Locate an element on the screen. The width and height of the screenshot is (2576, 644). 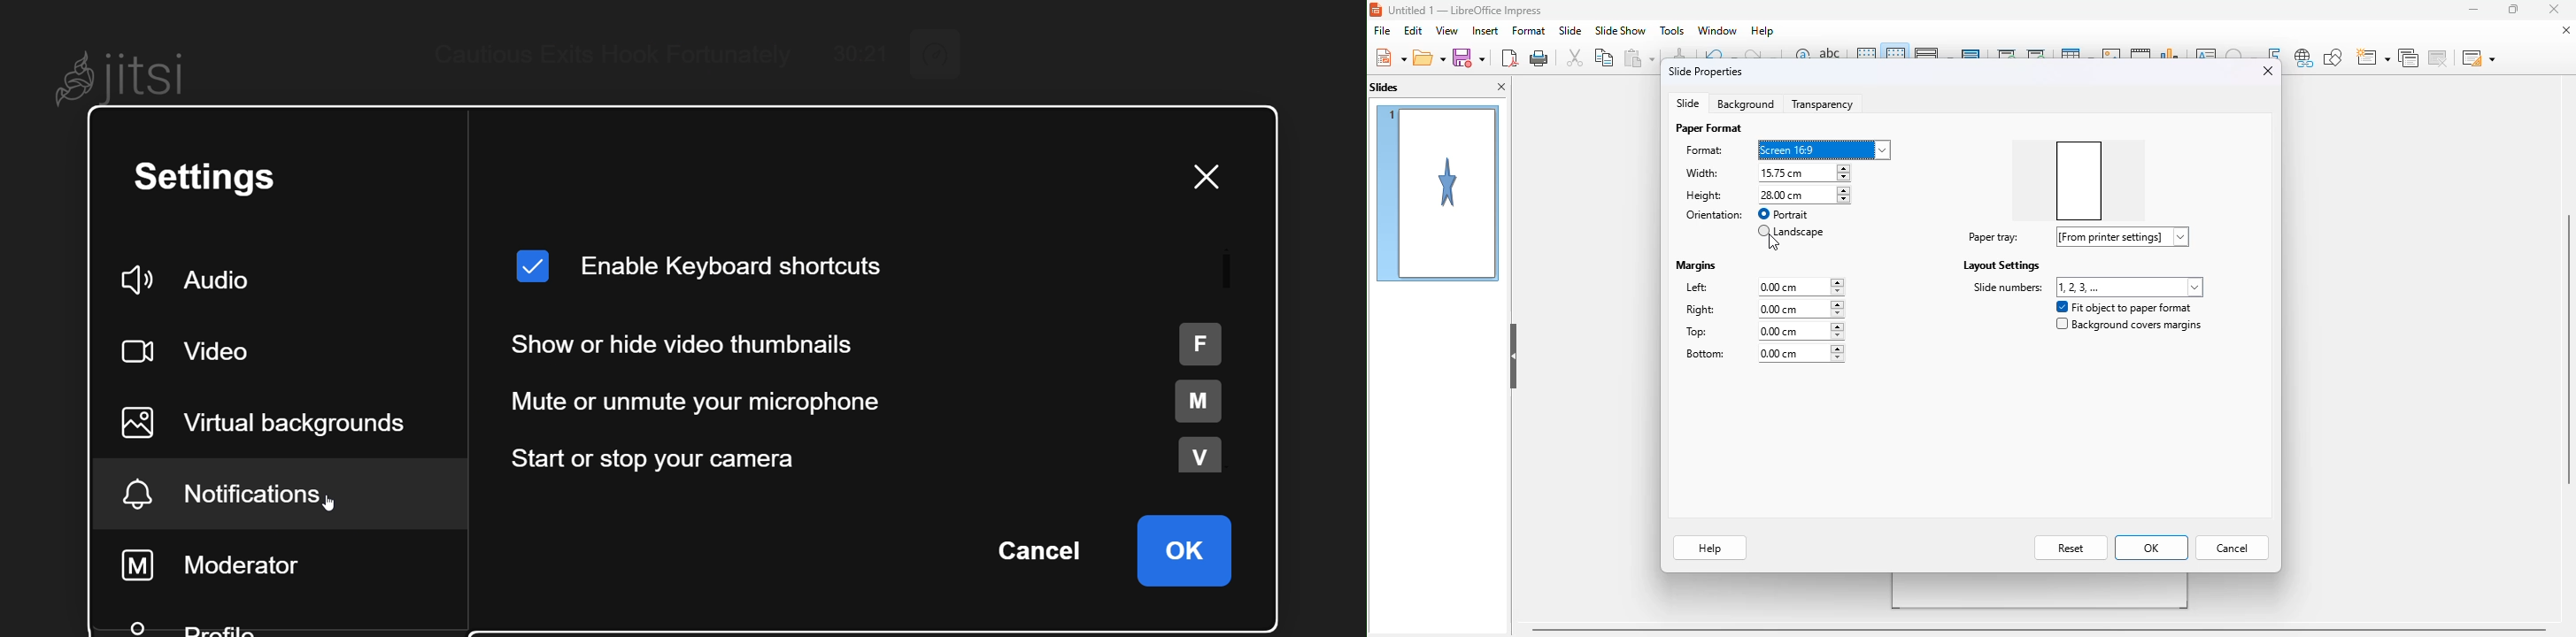
copy is located at coordinates (1605, 58).